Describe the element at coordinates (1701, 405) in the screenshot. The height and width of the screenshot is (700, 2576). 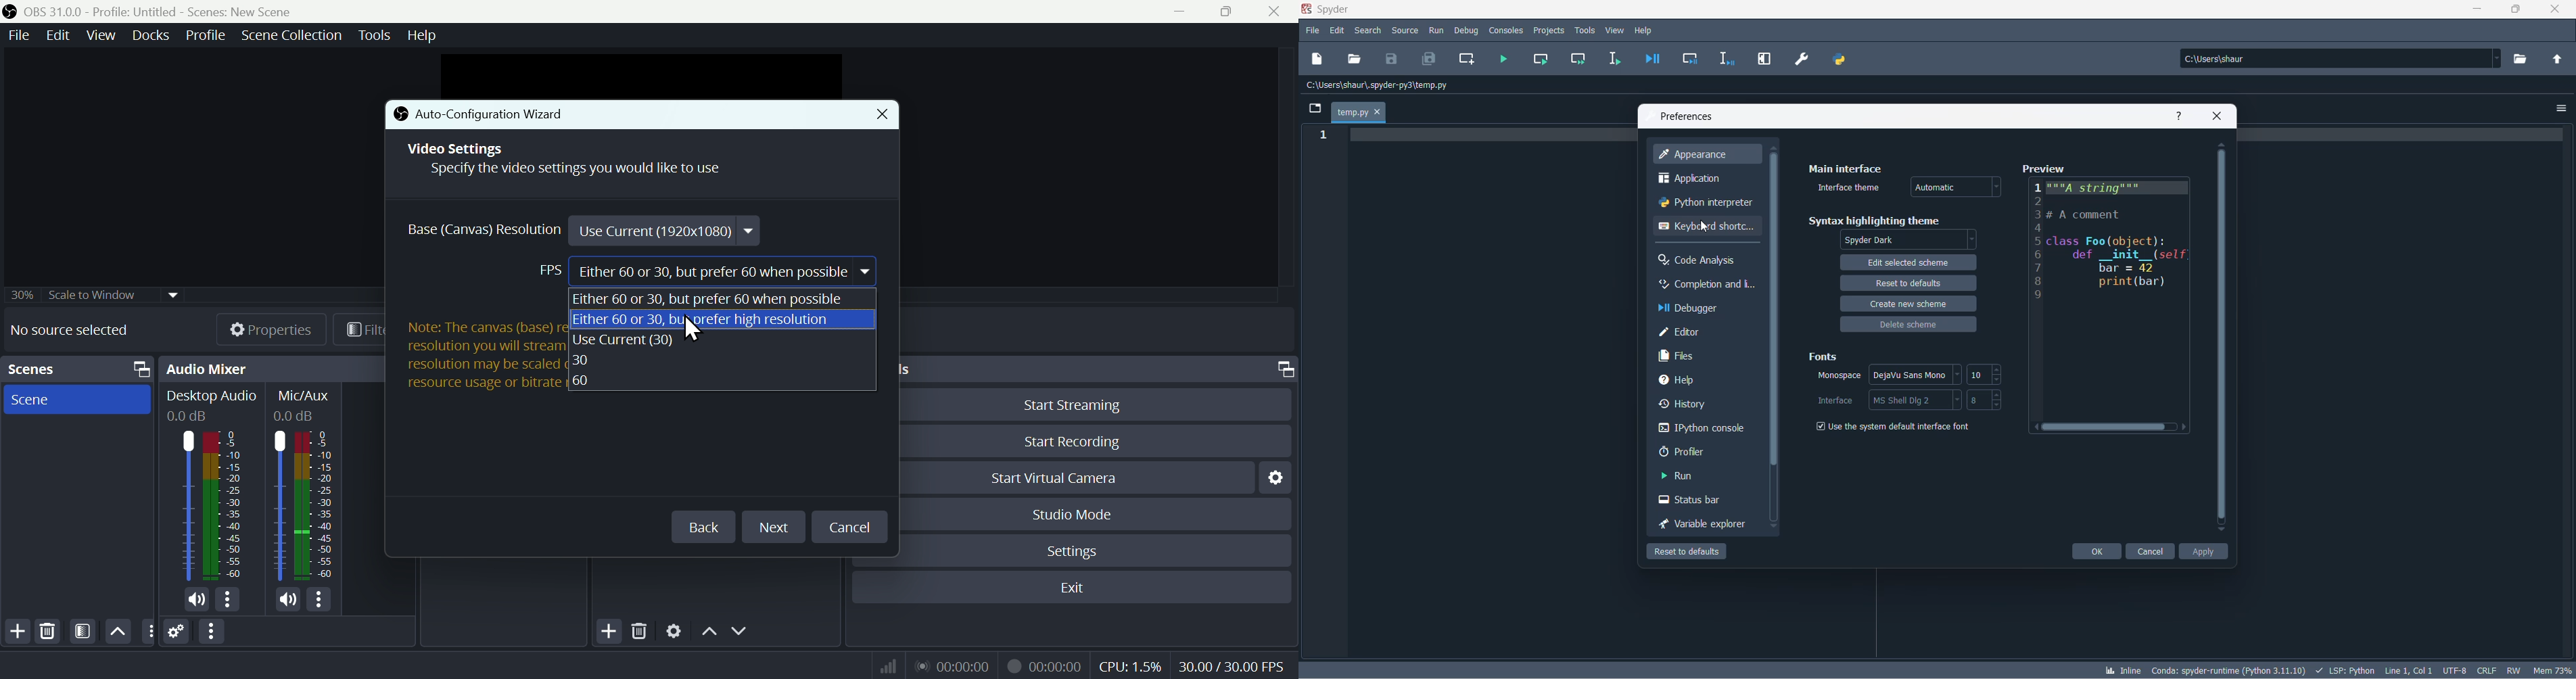
I see `history` at that location.